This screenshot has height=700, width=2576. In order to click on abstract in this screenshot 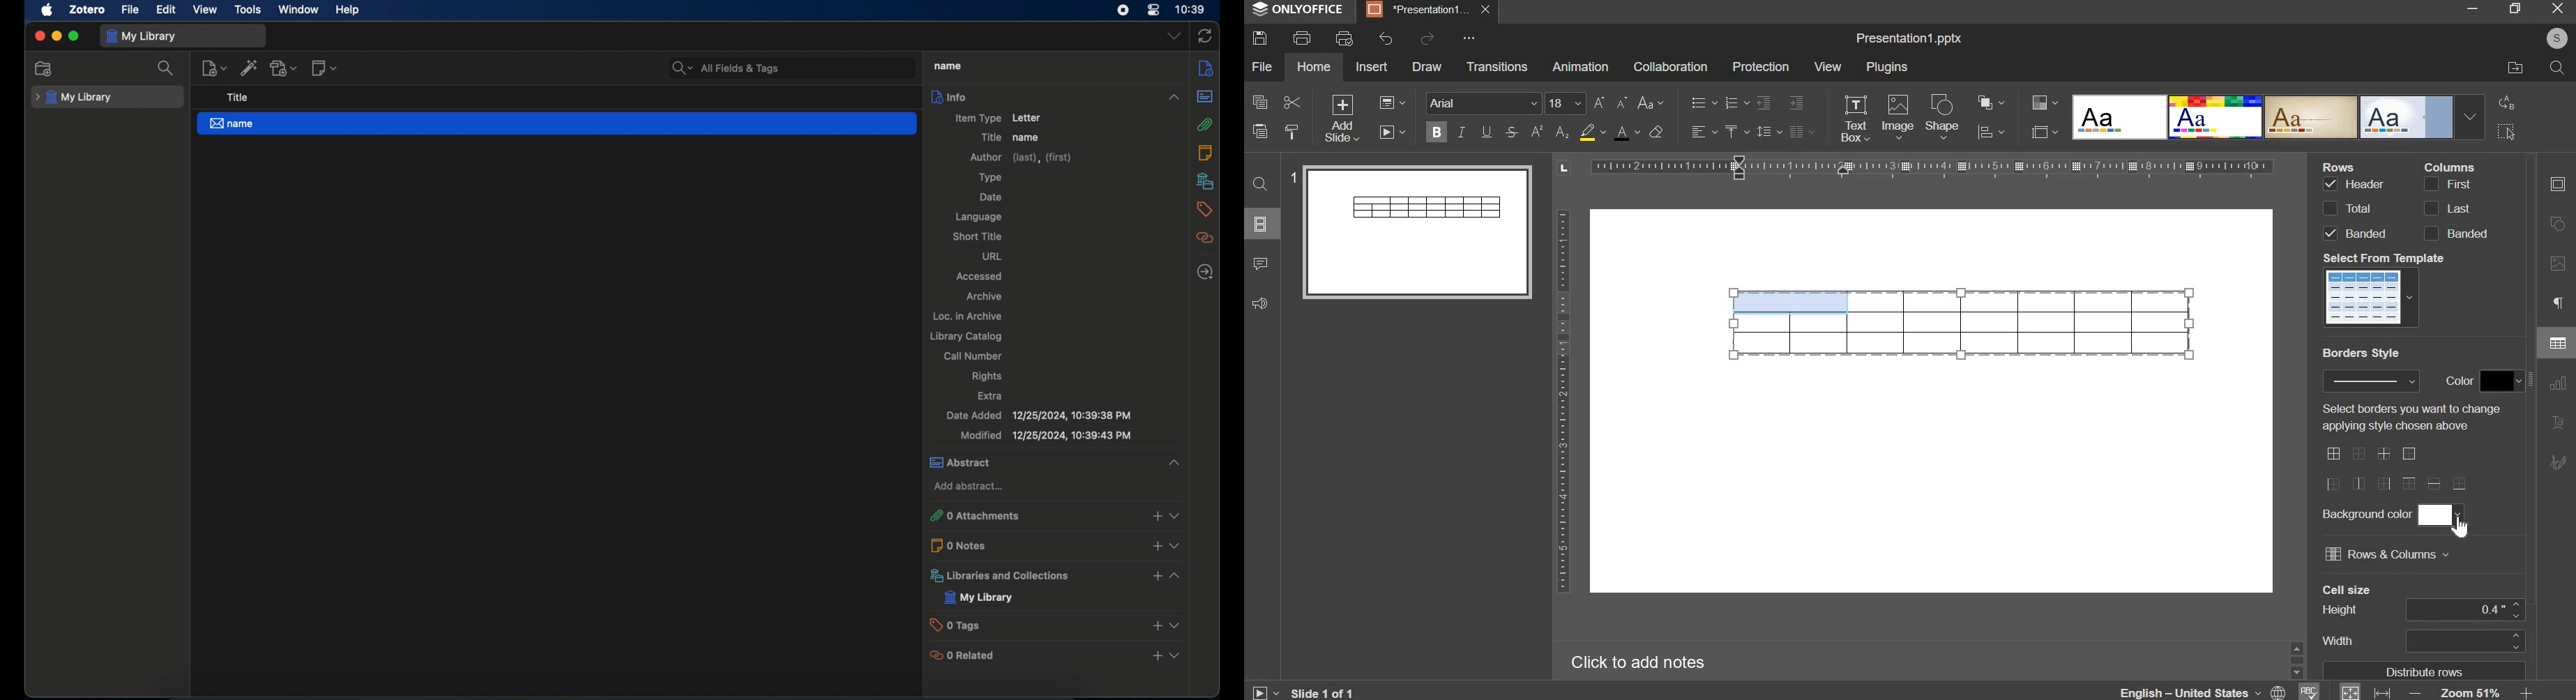, I will do `click(1206, 96)`.